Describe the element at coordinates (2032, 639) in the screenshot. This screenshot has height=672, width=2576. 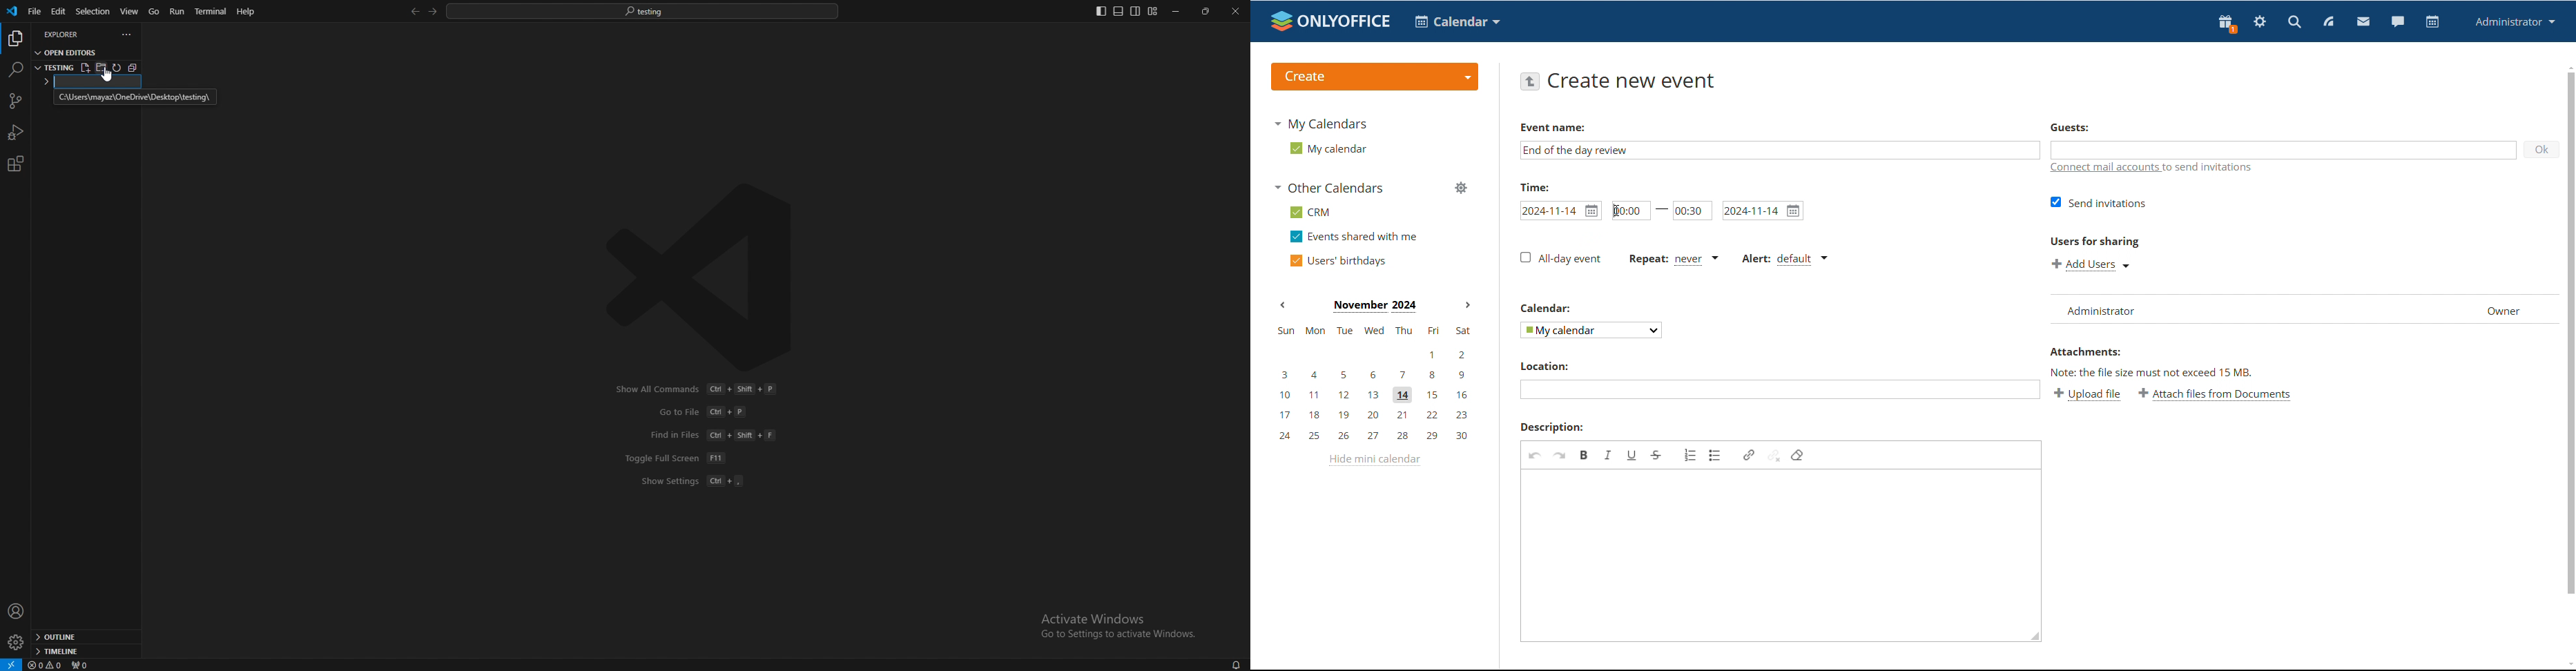
I see `resize box` at that location.